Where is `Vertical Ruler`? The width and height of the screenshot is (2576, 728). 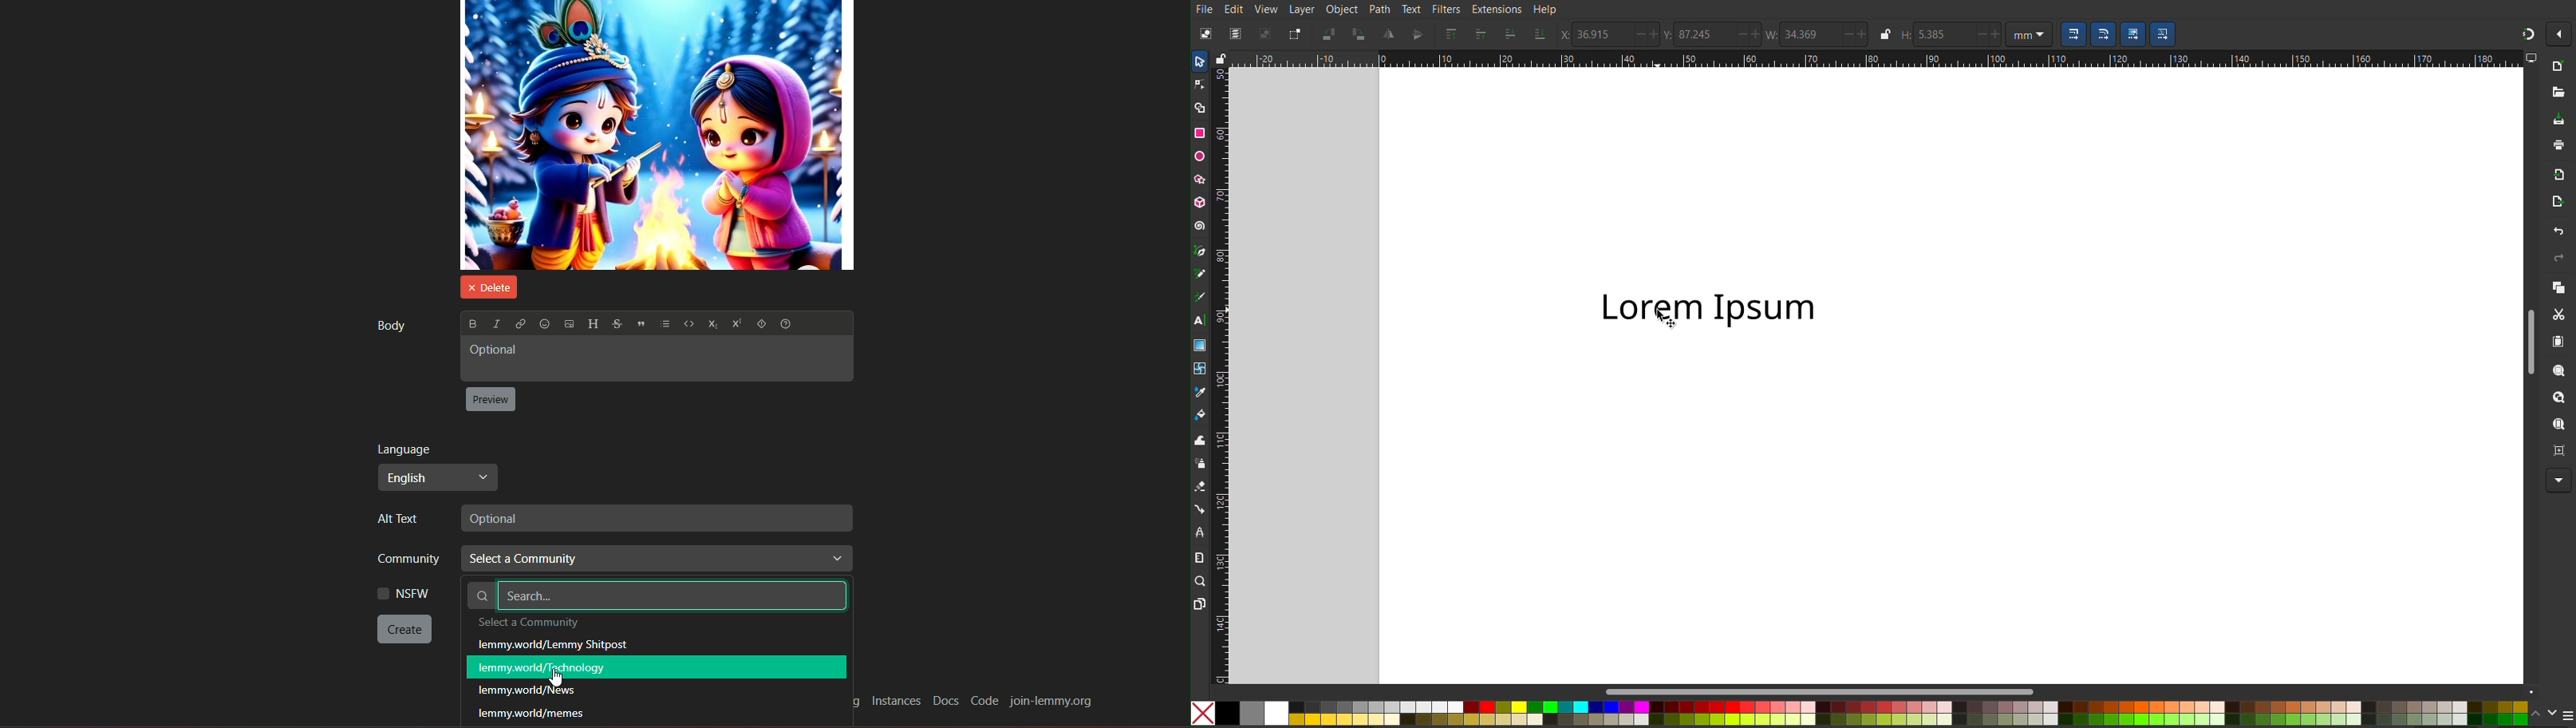
Vertical Ruler is located at coordinates (1220, 376).